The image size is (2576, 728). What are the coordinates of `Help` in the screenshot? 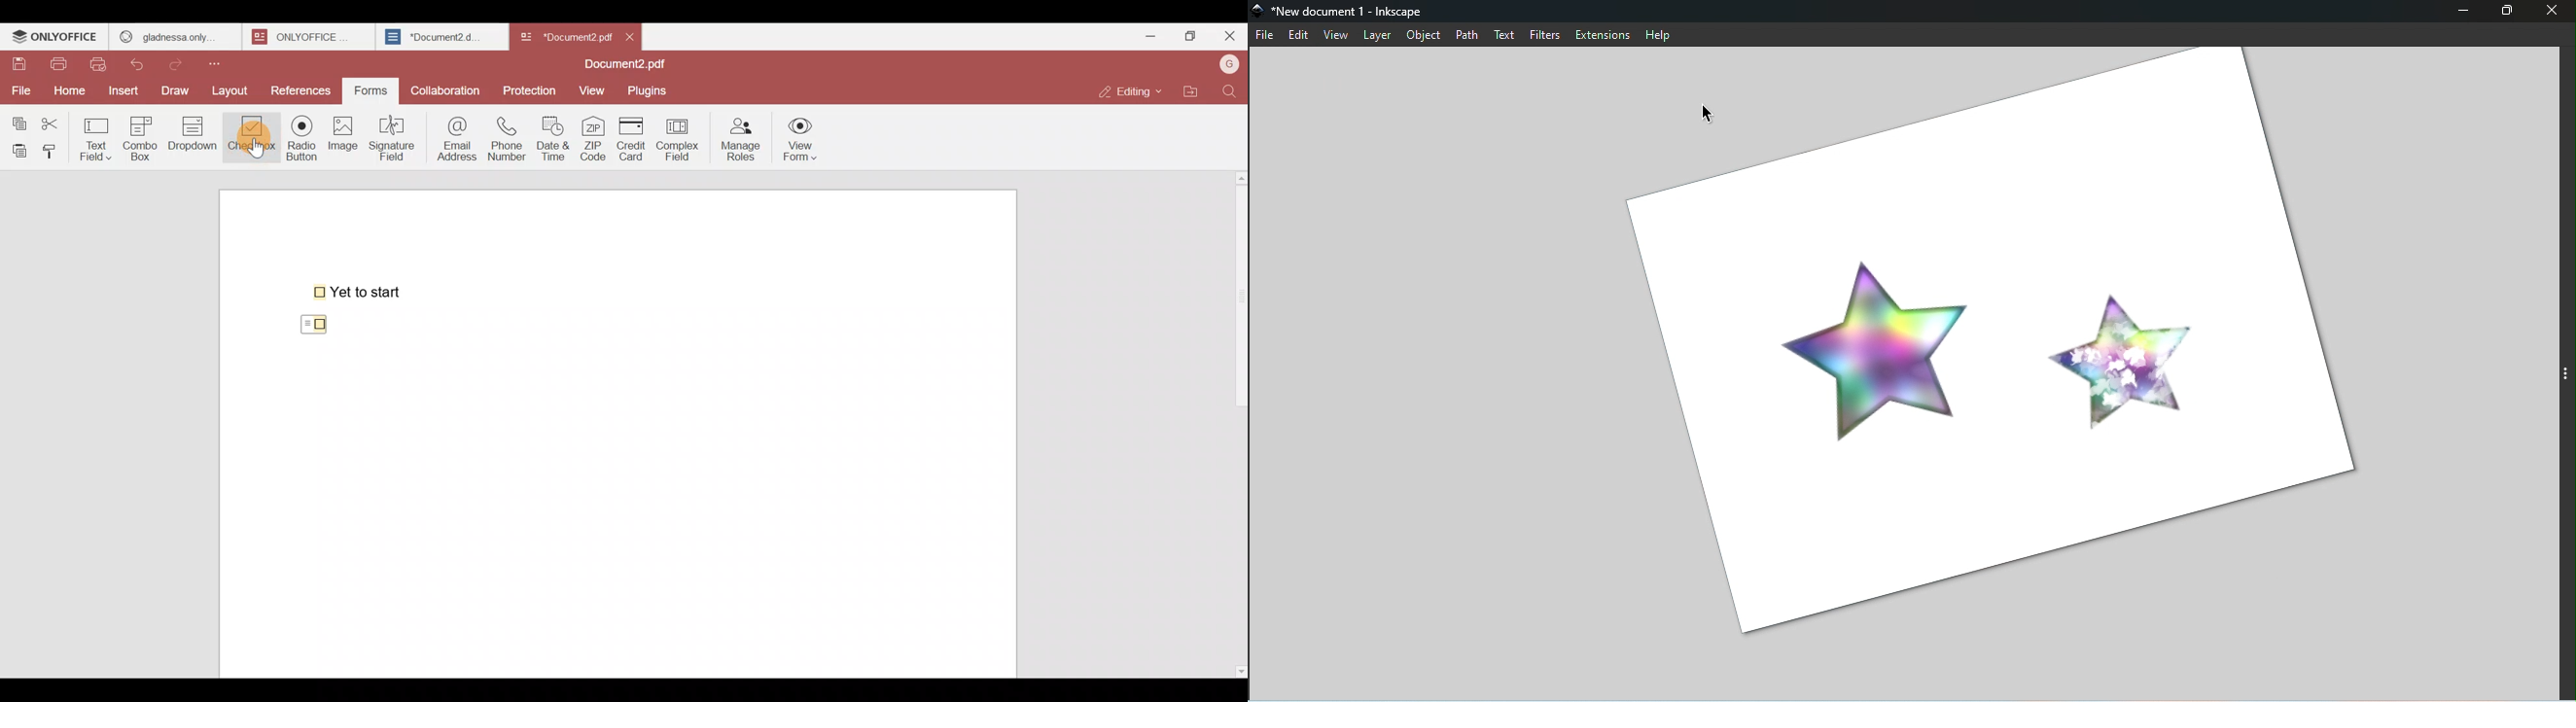 It's located at (1658, 33).